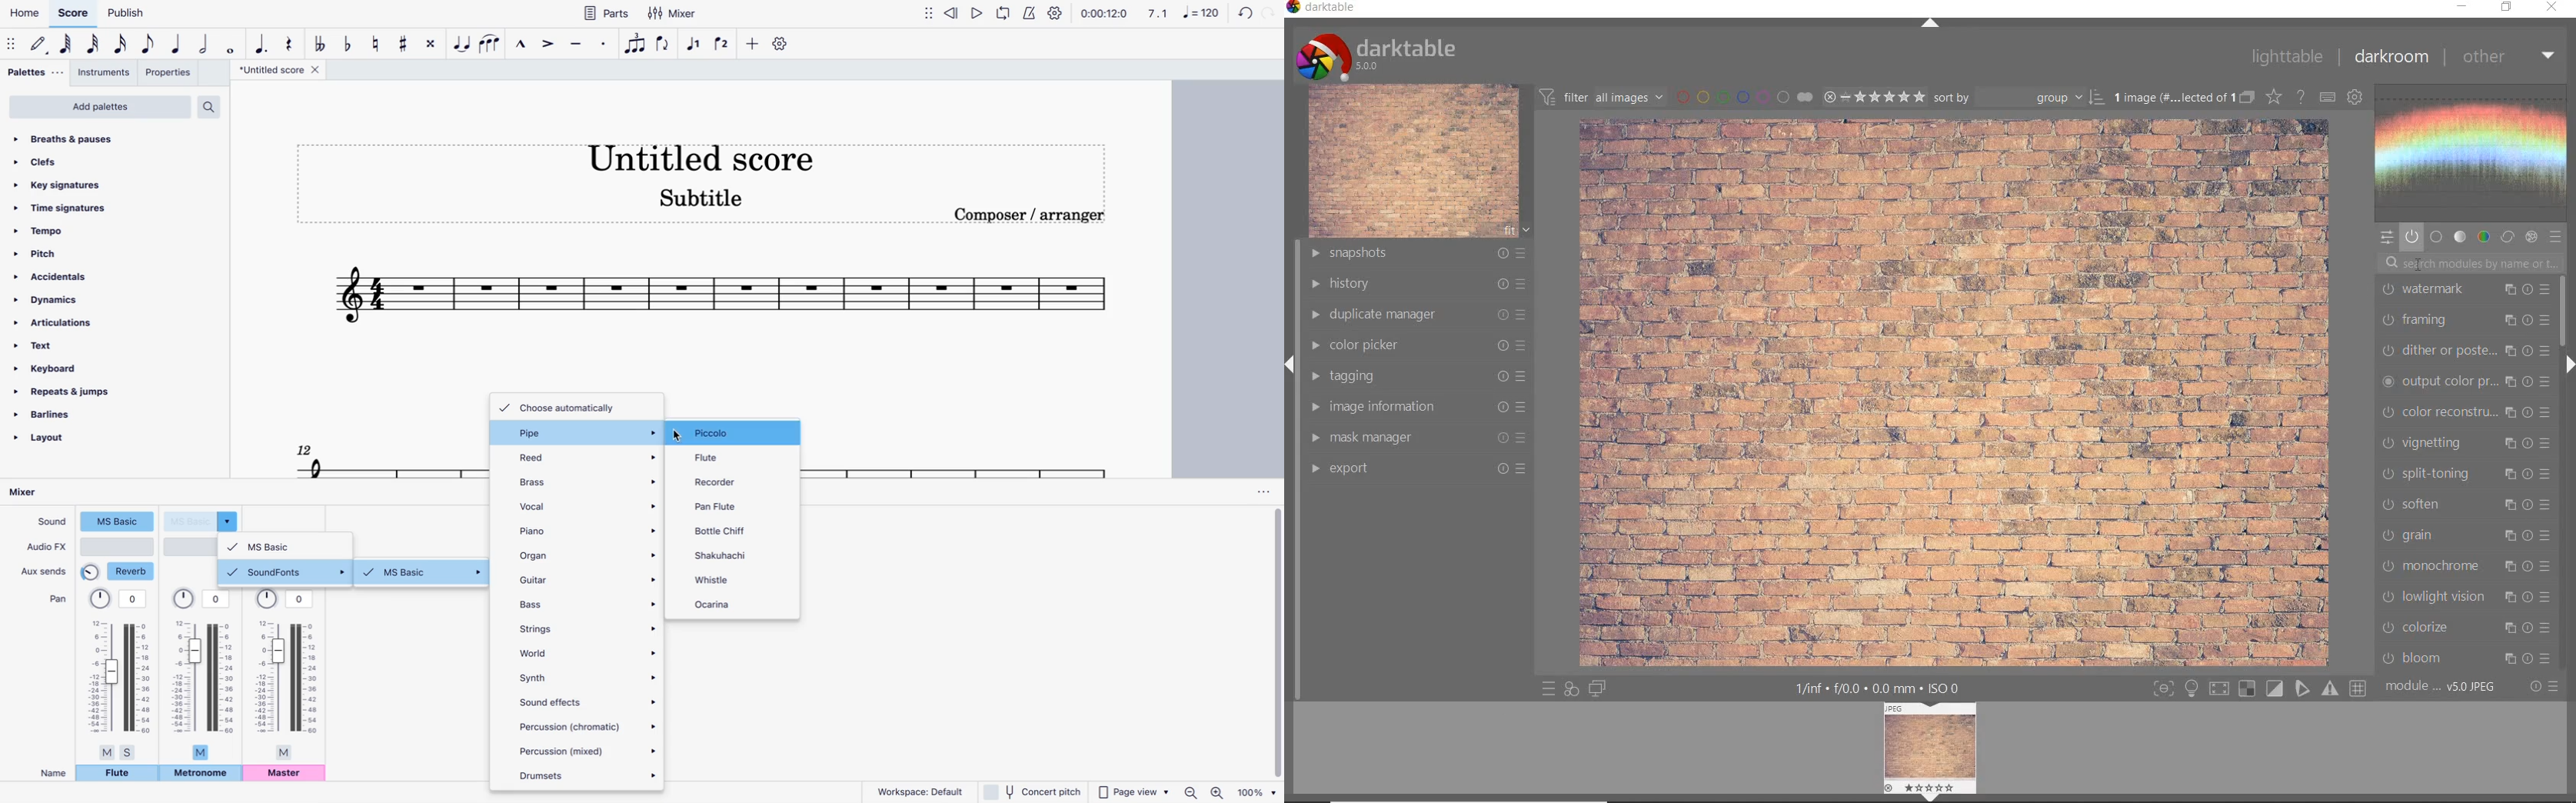  Describe the element at coordinates (1275, 644) in the screenshot. I see `vertical scrollbar` at that location.